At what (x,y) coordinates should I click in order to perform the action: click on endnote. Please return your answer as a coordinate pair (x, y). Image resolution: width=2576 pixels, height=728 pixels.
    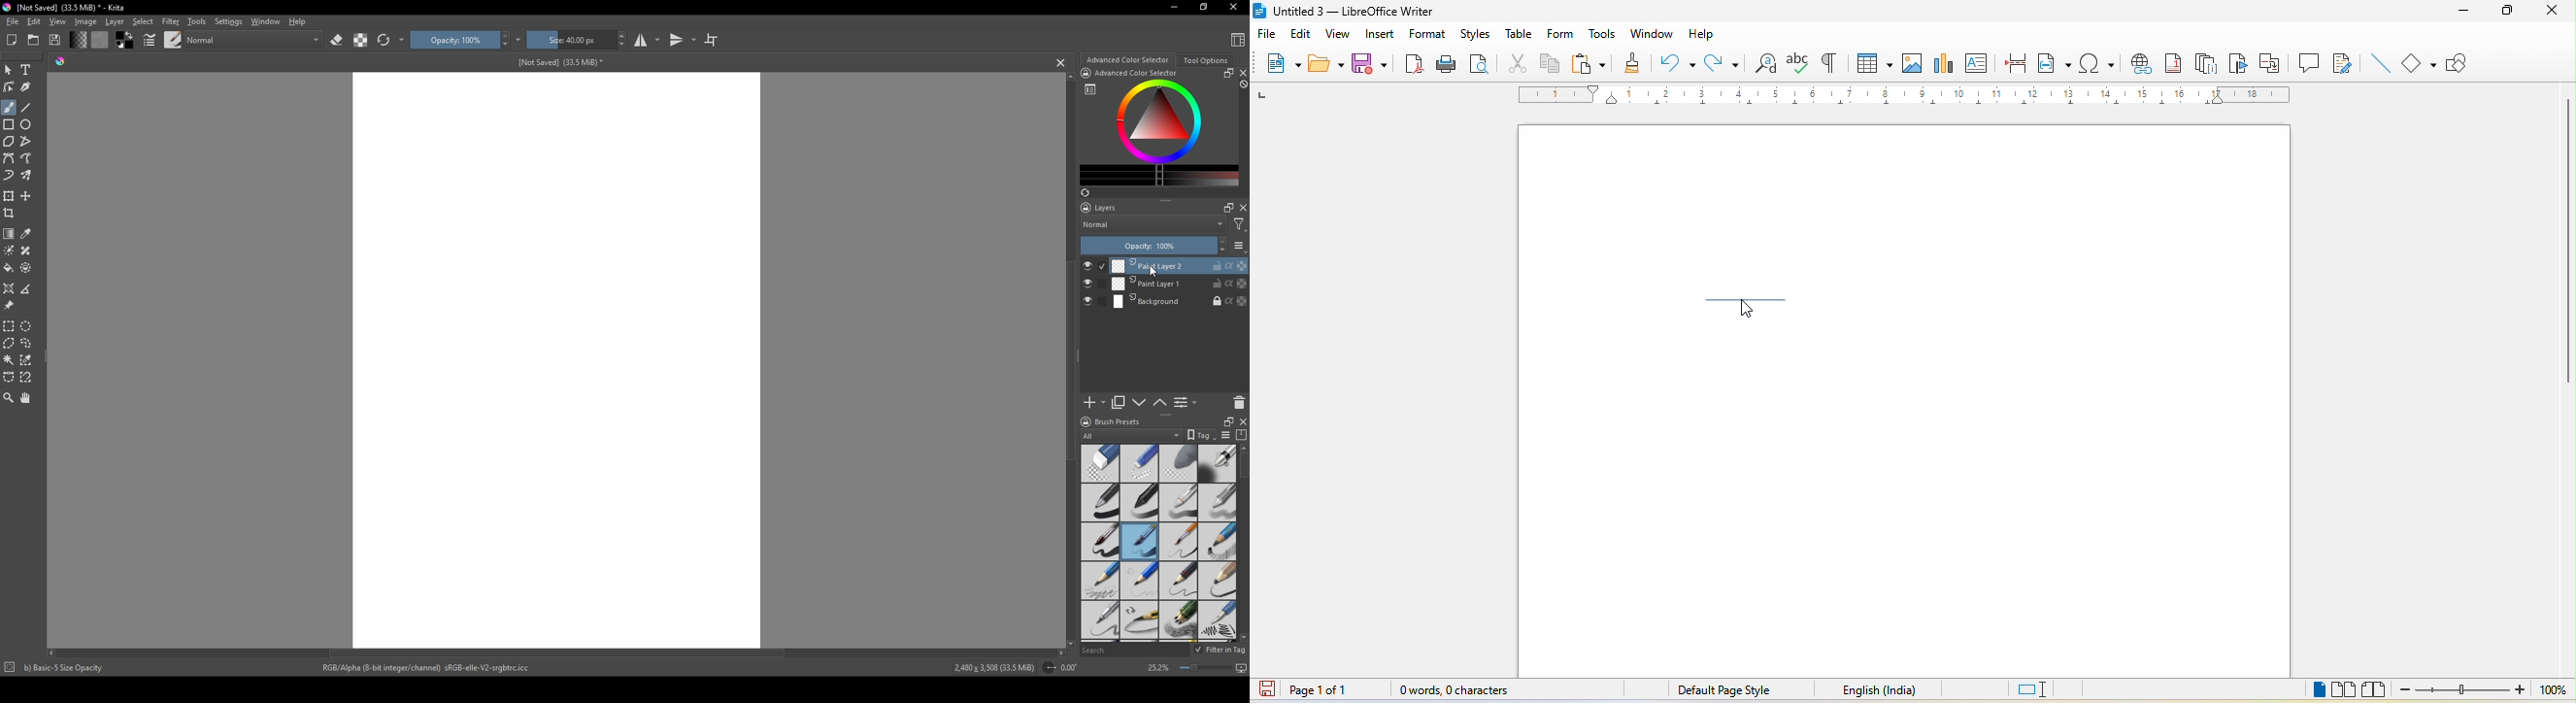
    Looking at the image, I should click on (2206, 64).